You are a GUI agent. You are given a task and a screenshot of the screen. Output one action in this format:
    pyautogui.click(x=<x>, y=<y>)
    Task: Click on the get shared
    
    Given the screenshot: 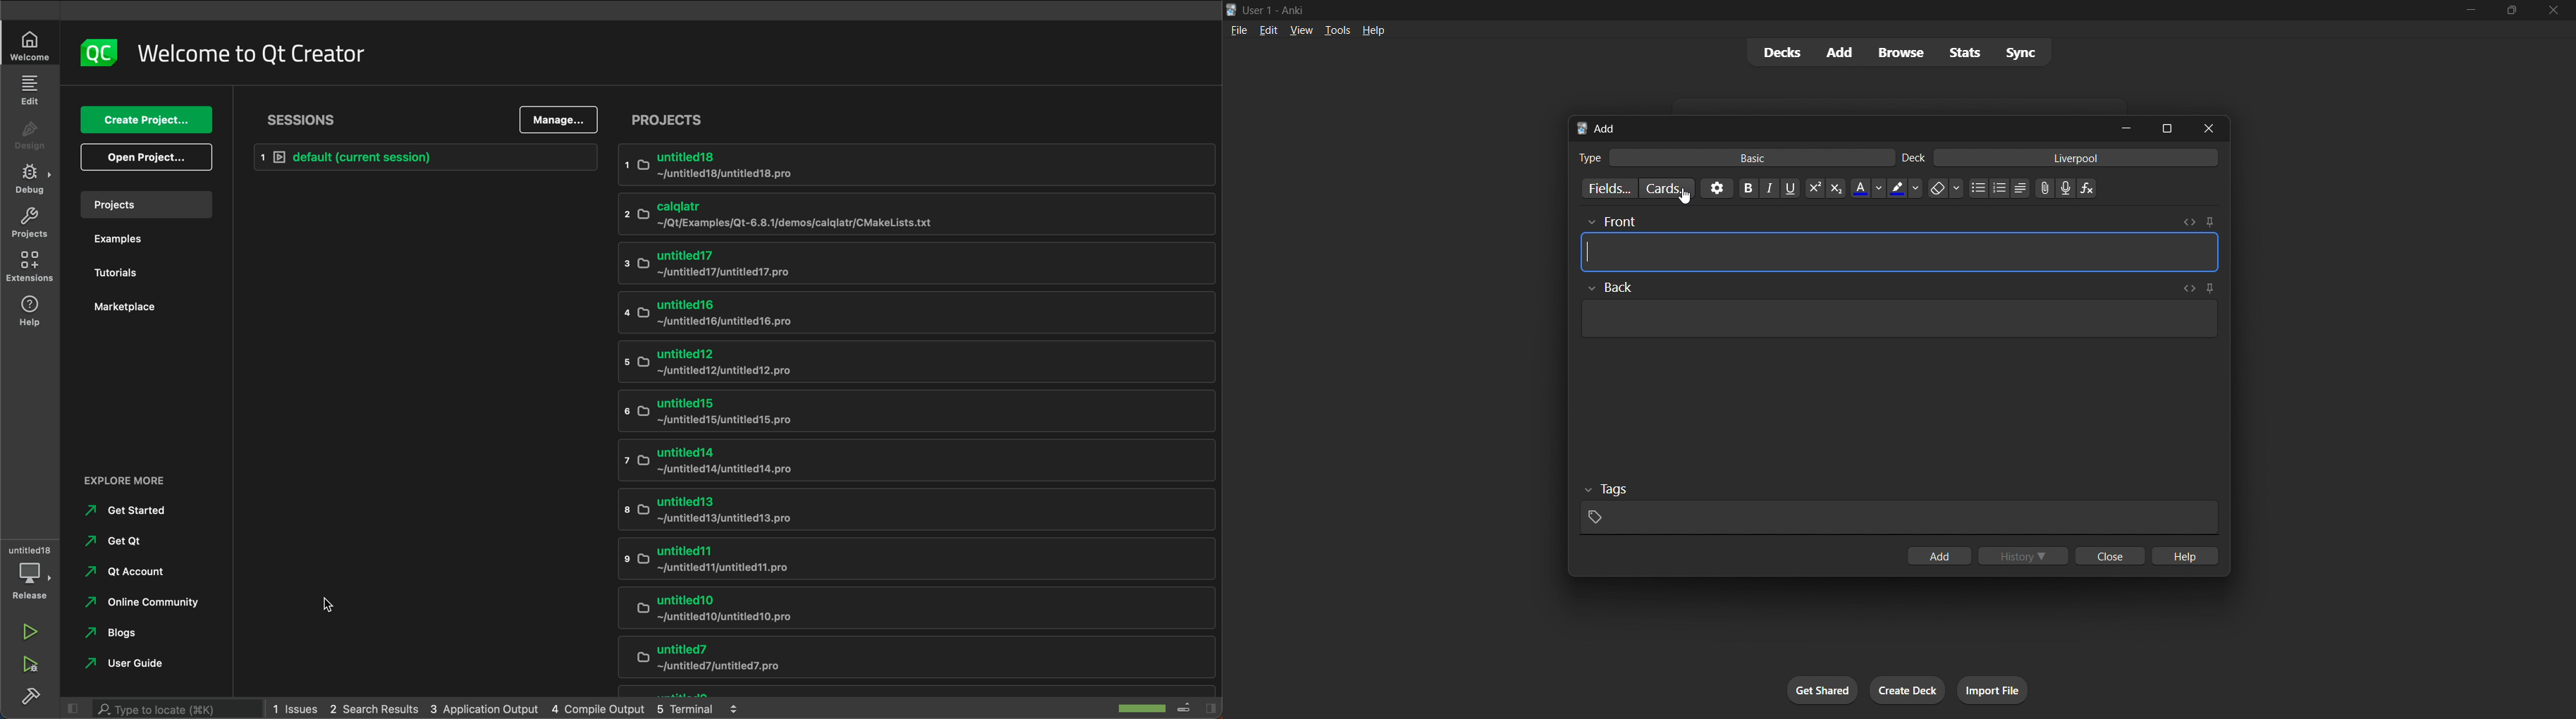 What is the action you would take?
    pyautogui.click(x=1820, y=689)
    